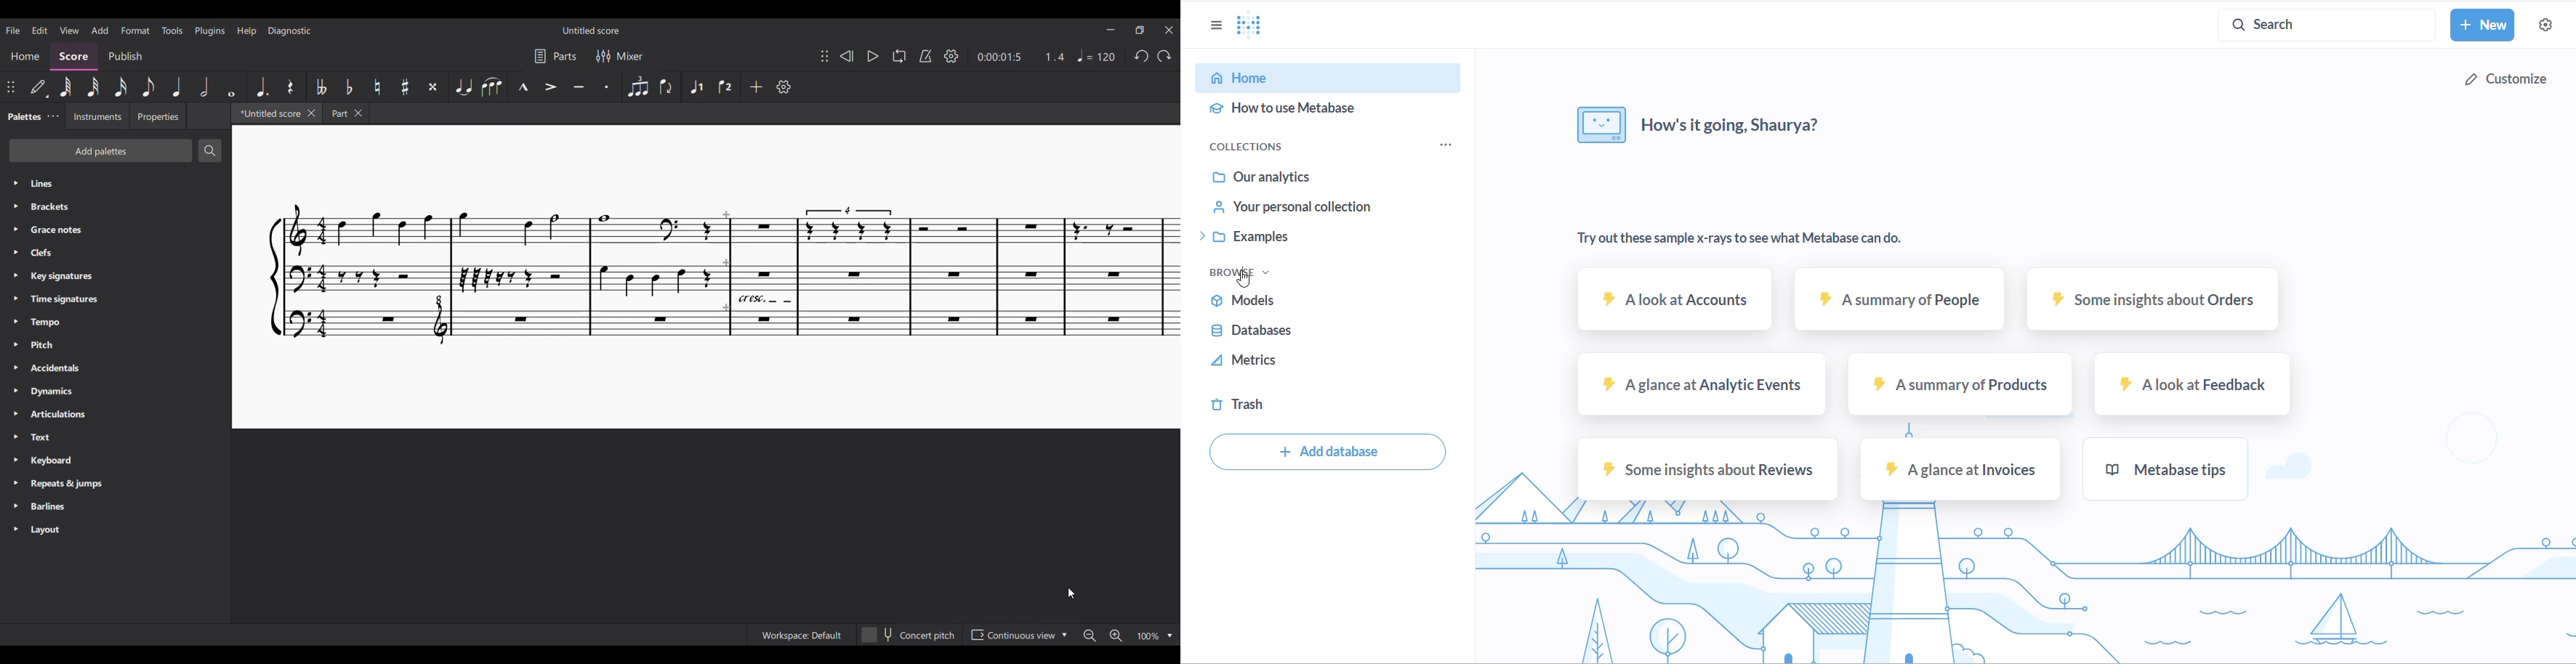 The height and width of the screenshot is (672, 2576). Describe the element at coordinates (291, 86) in the screenshot. I see `Rest` at that location.